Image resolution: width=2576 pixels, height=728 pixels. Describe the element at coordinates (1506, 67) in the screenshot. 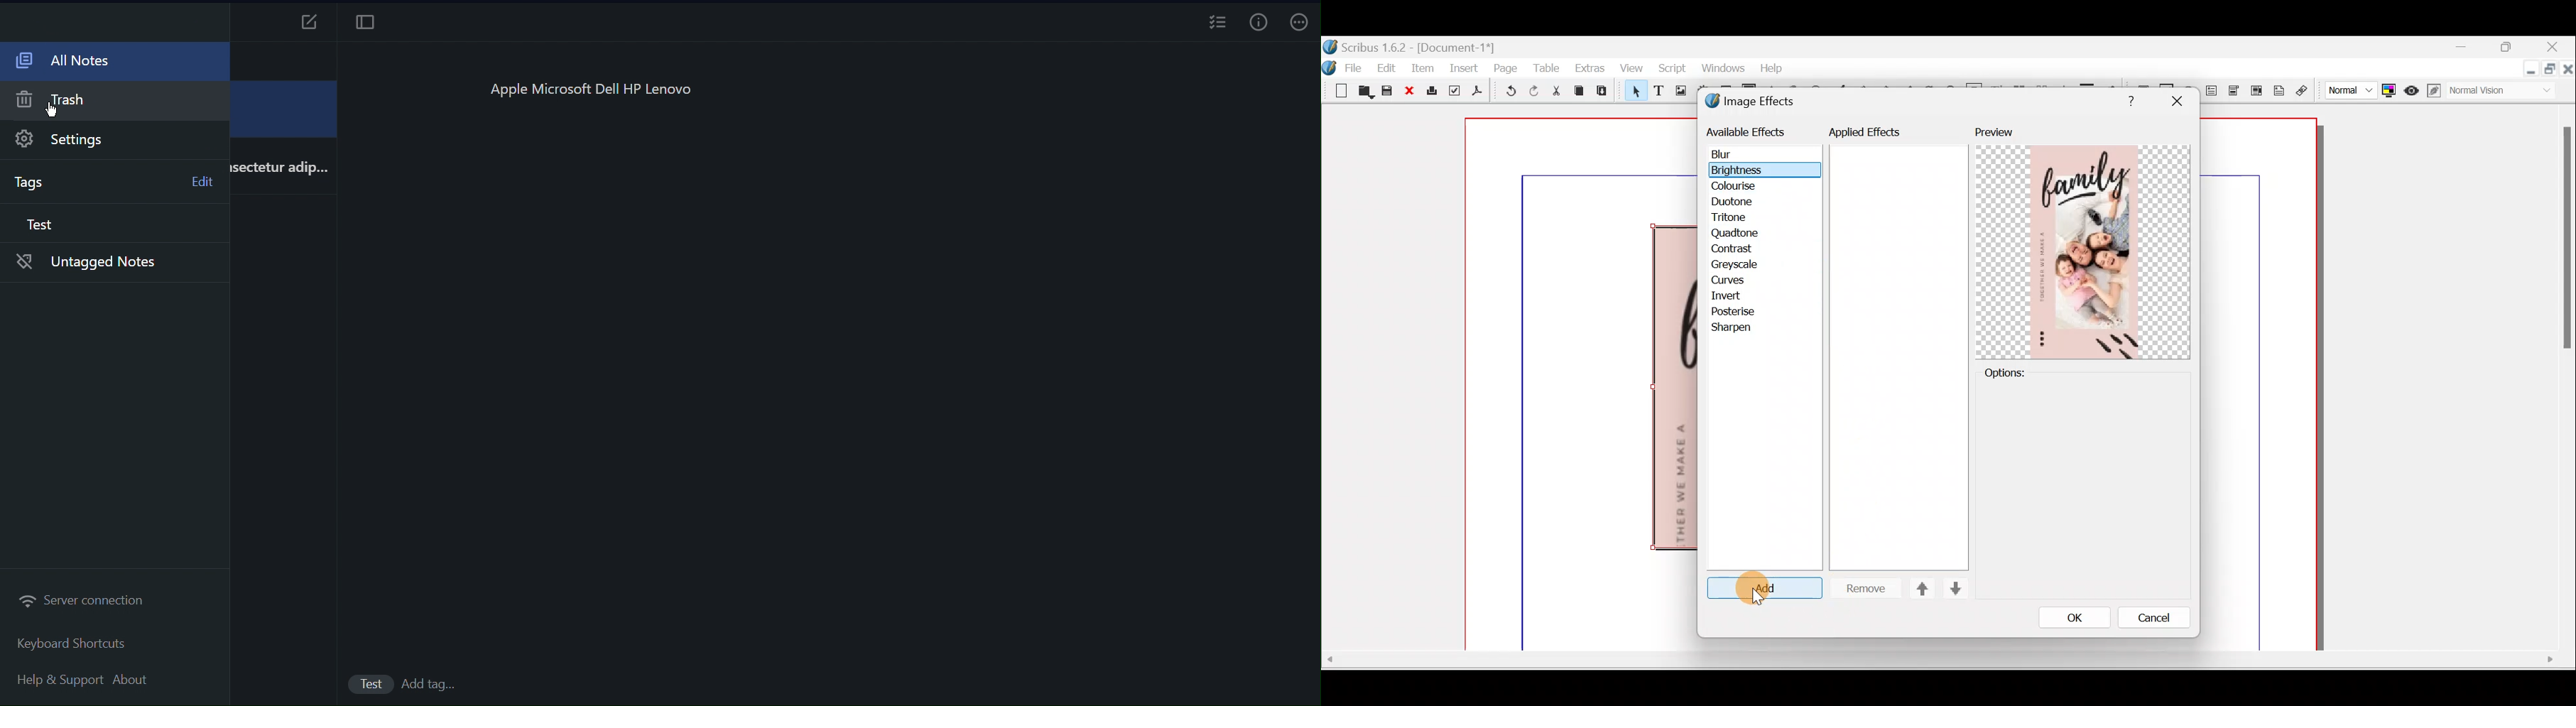

I see `Page` at that location.